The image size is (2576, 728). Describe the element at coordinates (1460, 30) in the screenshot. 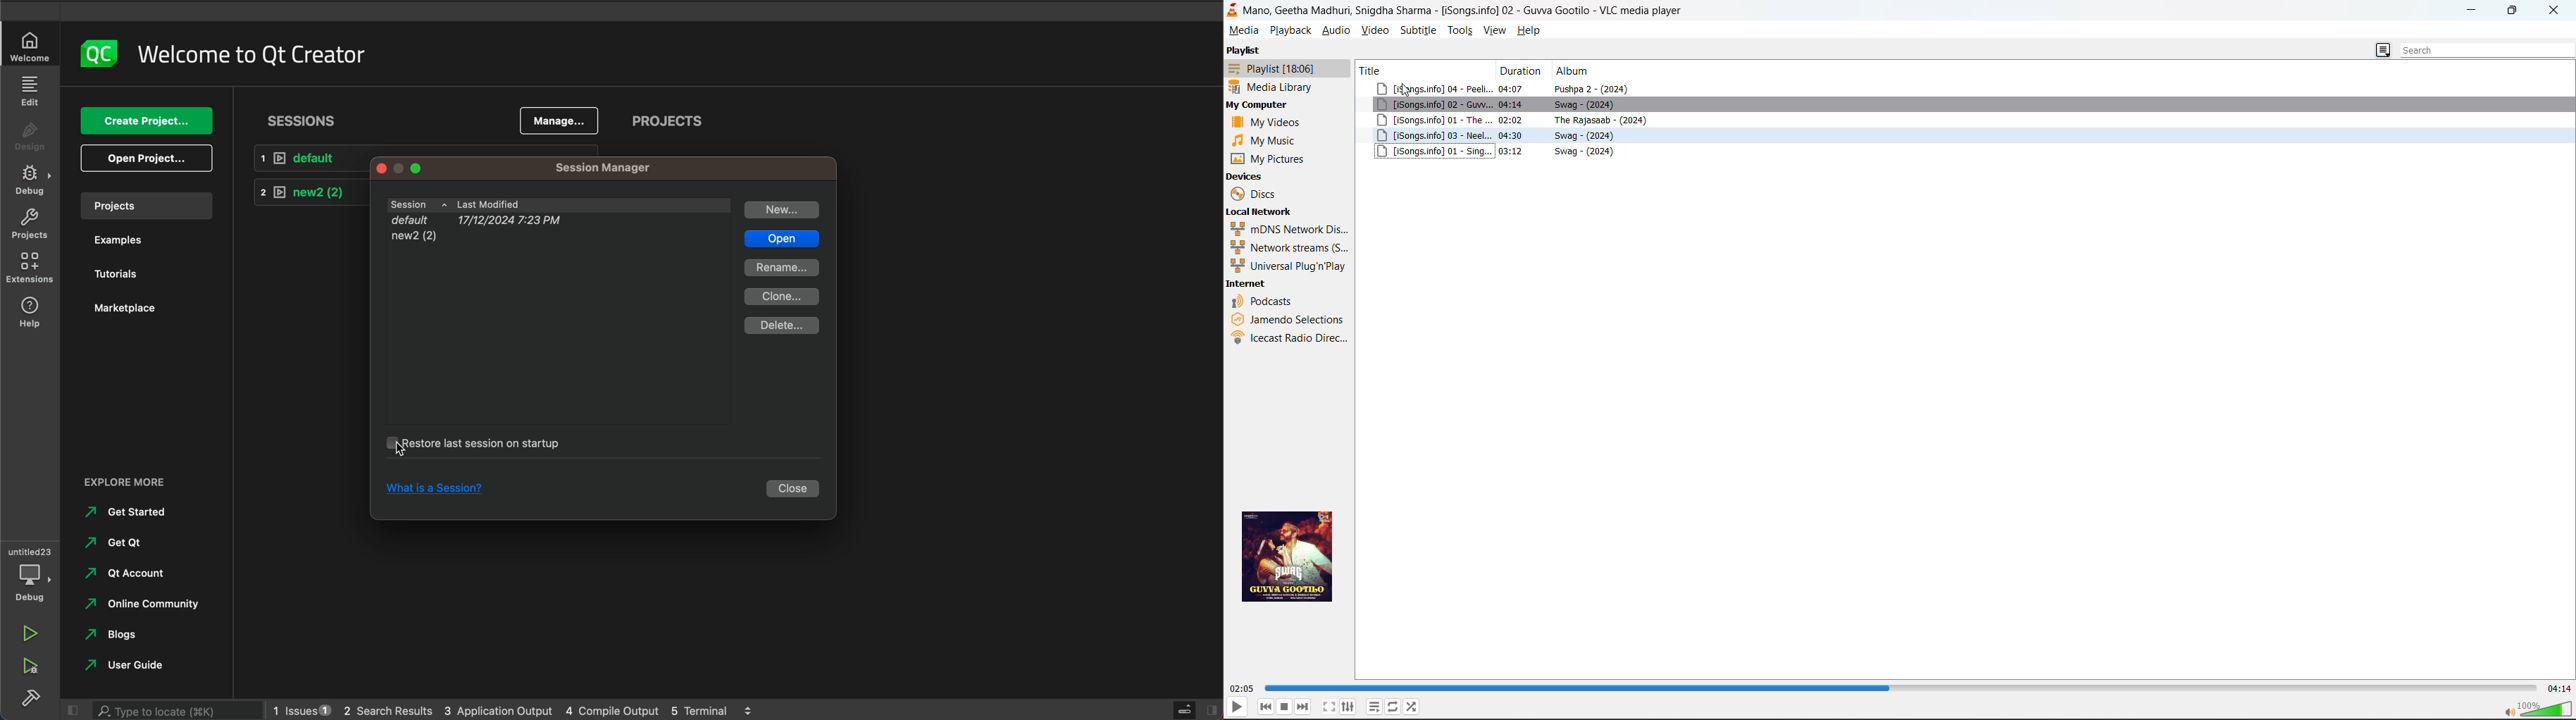

I see `tools` at that location.